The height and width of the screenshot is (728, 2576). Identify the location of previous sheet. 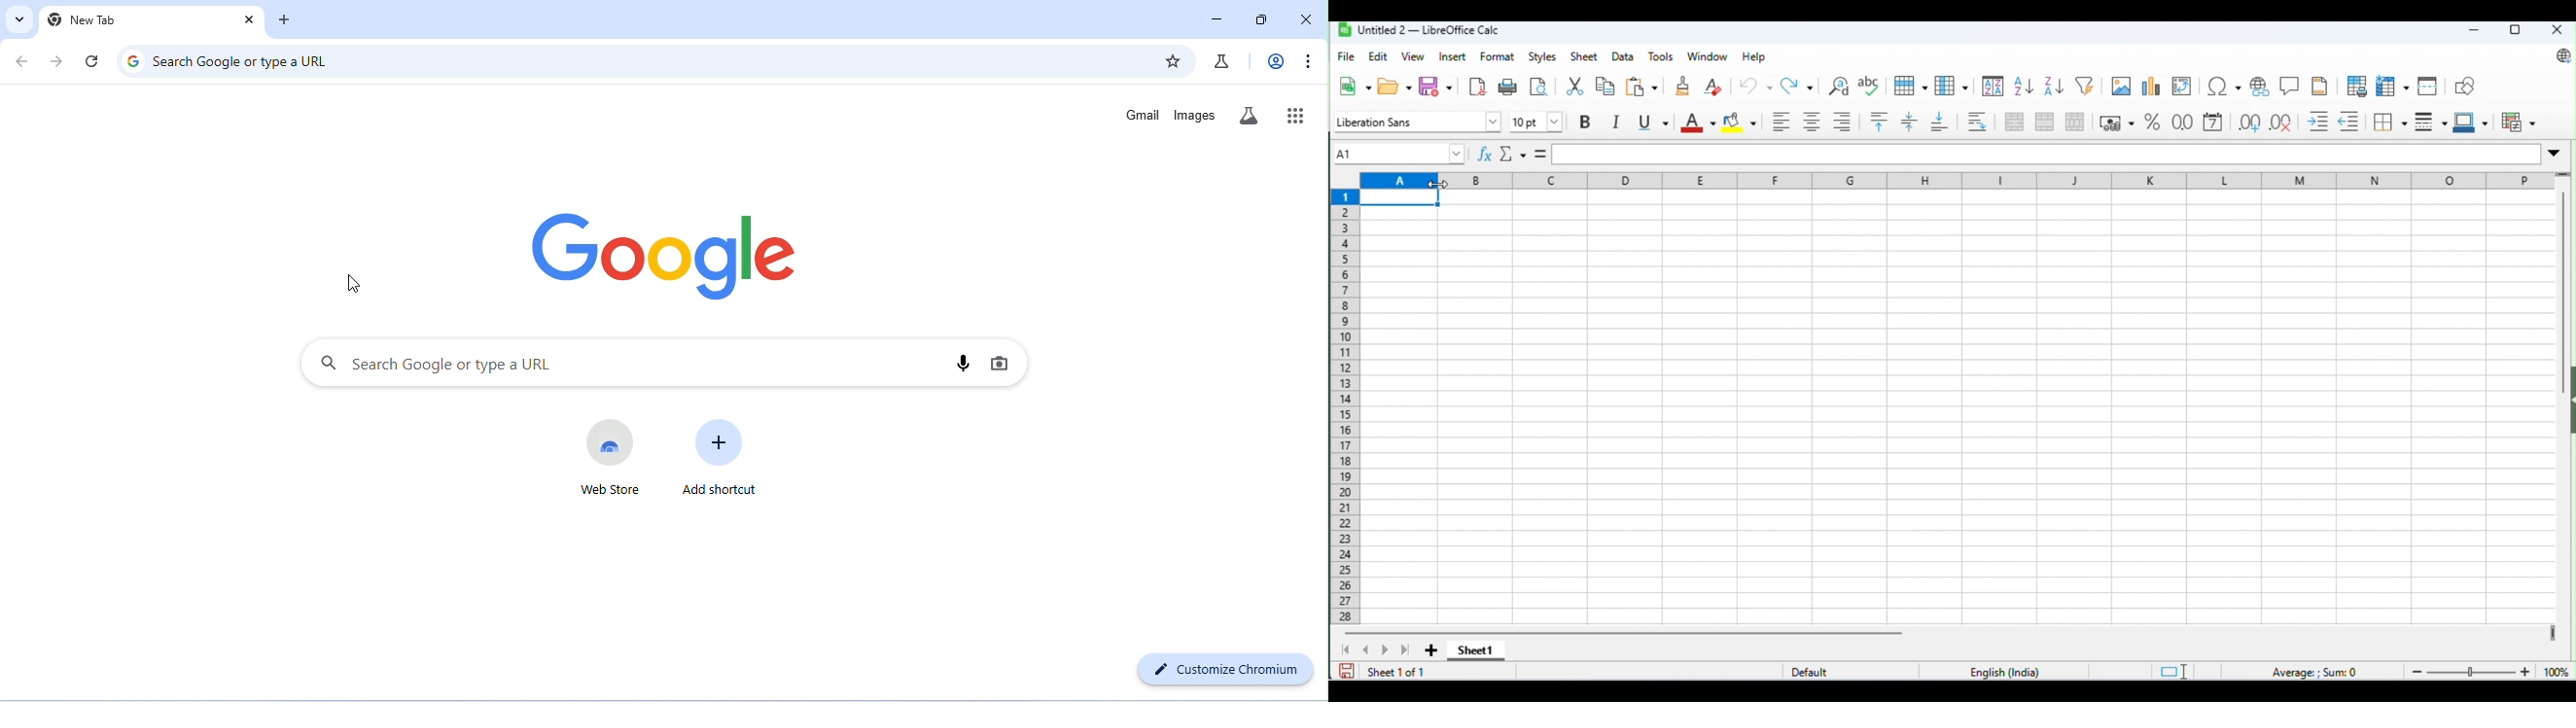
(1366, 649).